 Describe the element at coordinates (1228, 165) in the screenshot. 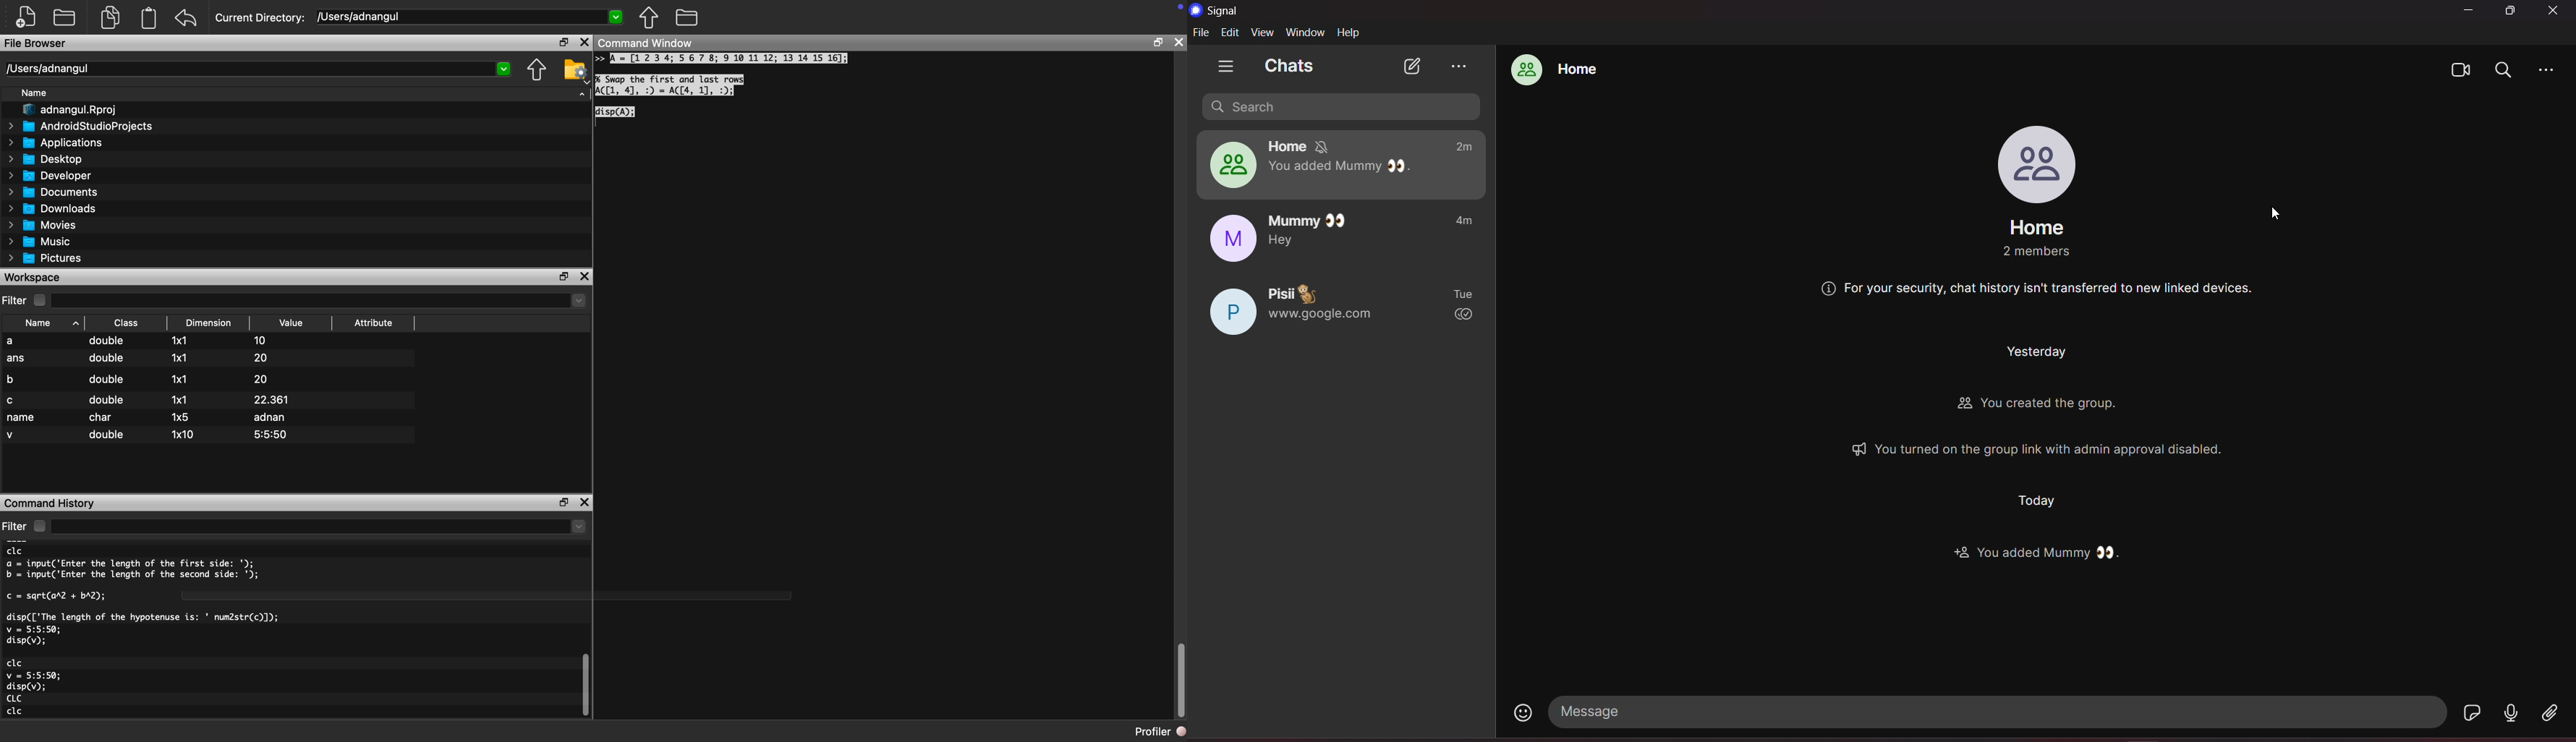

I see `home group chat profile picture` at that location.